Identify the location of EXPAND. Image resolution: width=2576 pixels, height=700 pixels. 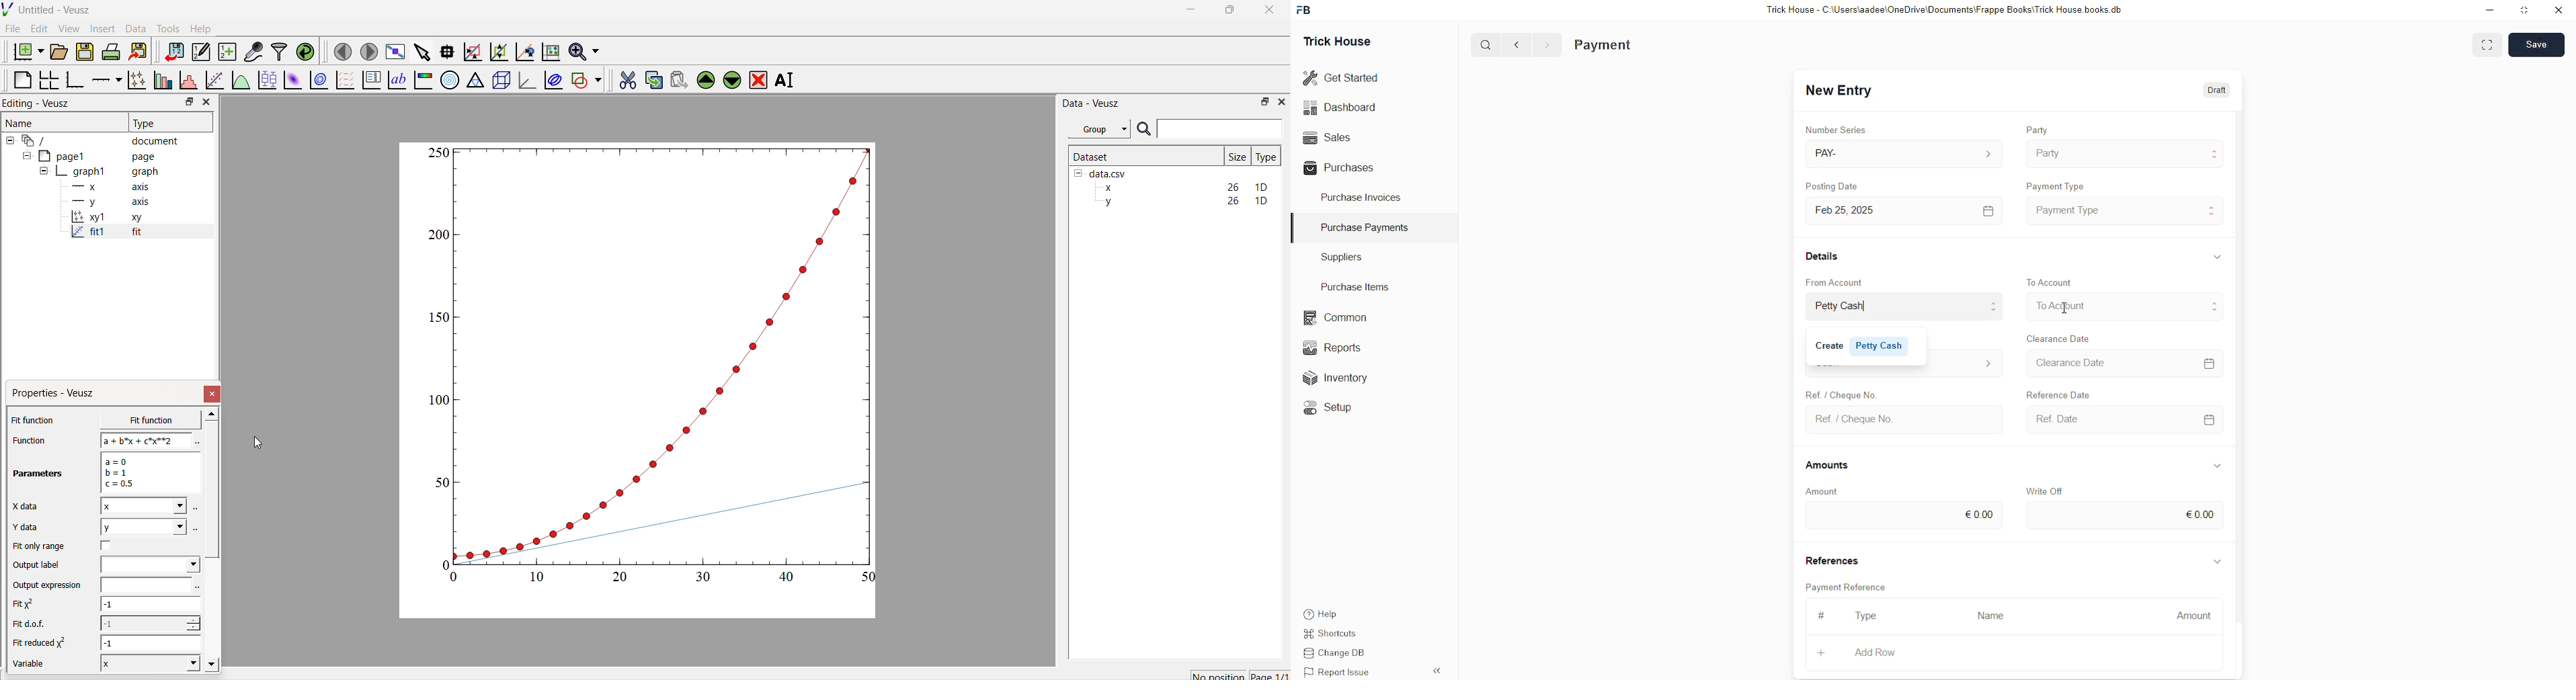
(2489, 44).